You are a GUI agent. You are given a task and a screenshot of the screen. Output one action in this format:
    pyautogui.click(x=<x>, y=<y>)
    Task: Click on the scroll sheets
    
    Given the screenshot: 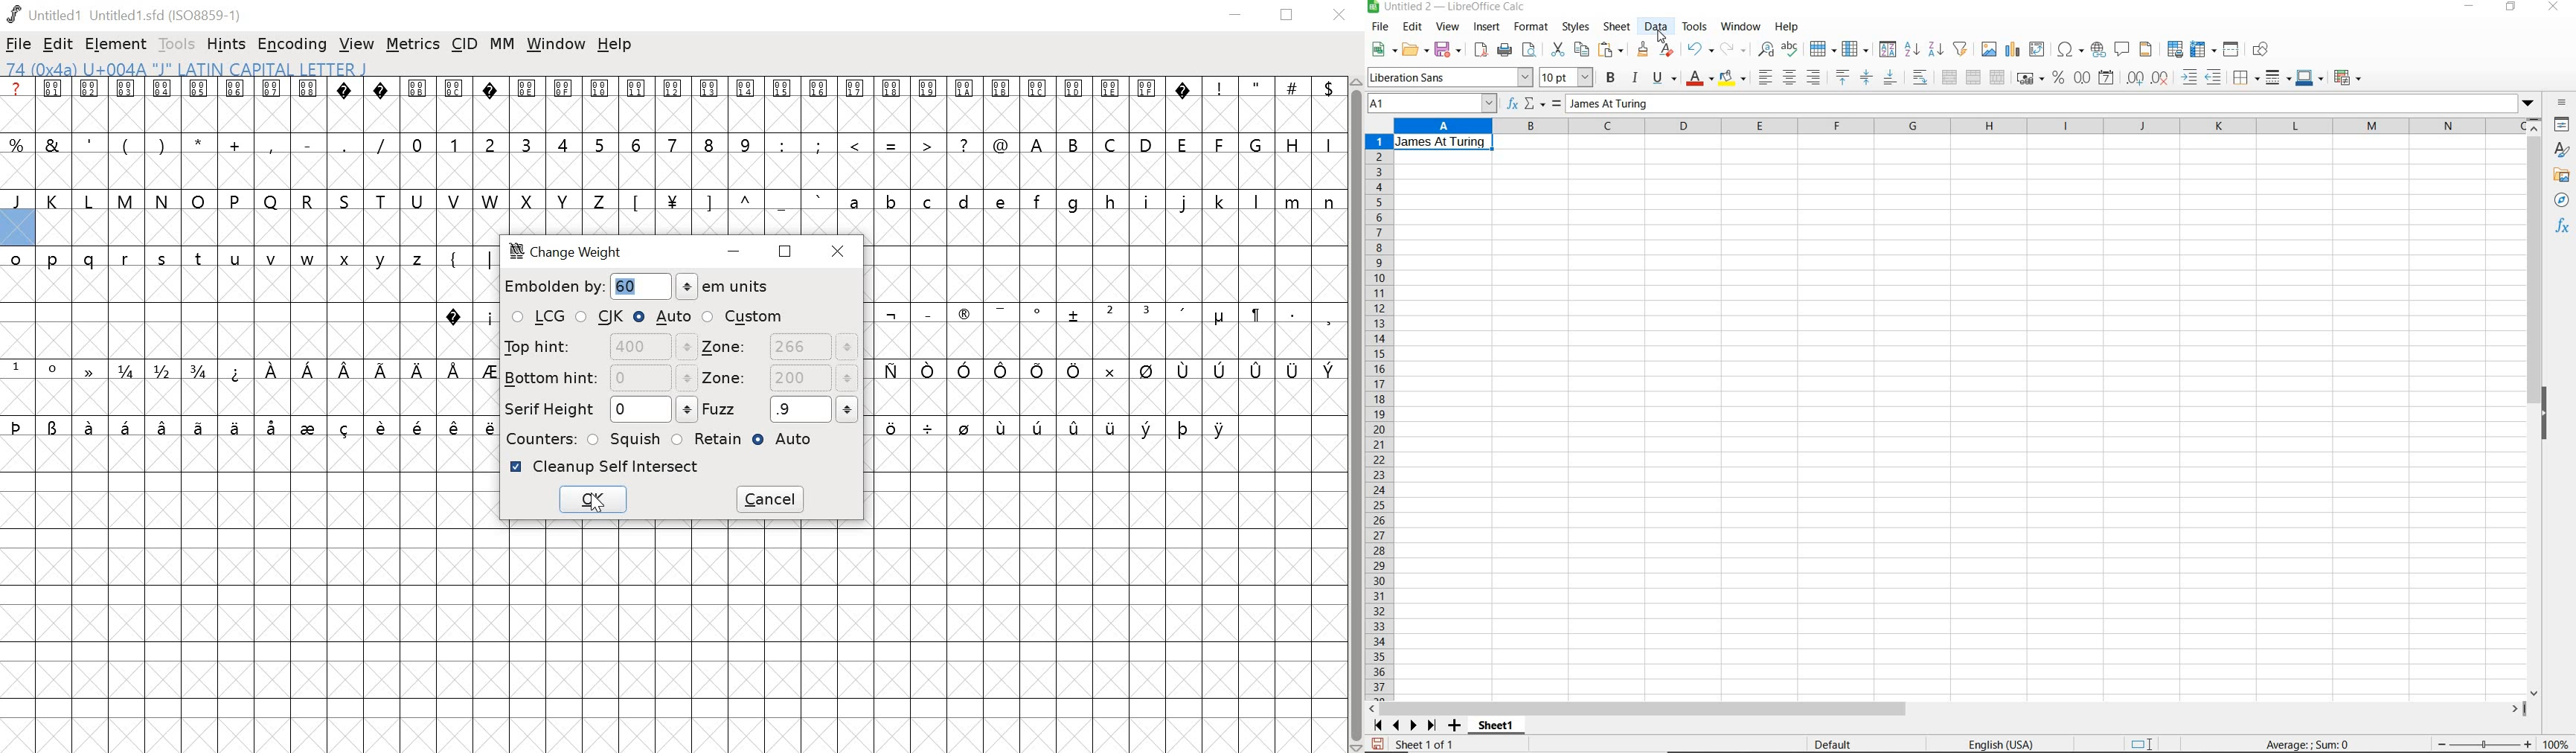 What is the action you would take?
    pyautogui.click(x=1402, y=725)
    